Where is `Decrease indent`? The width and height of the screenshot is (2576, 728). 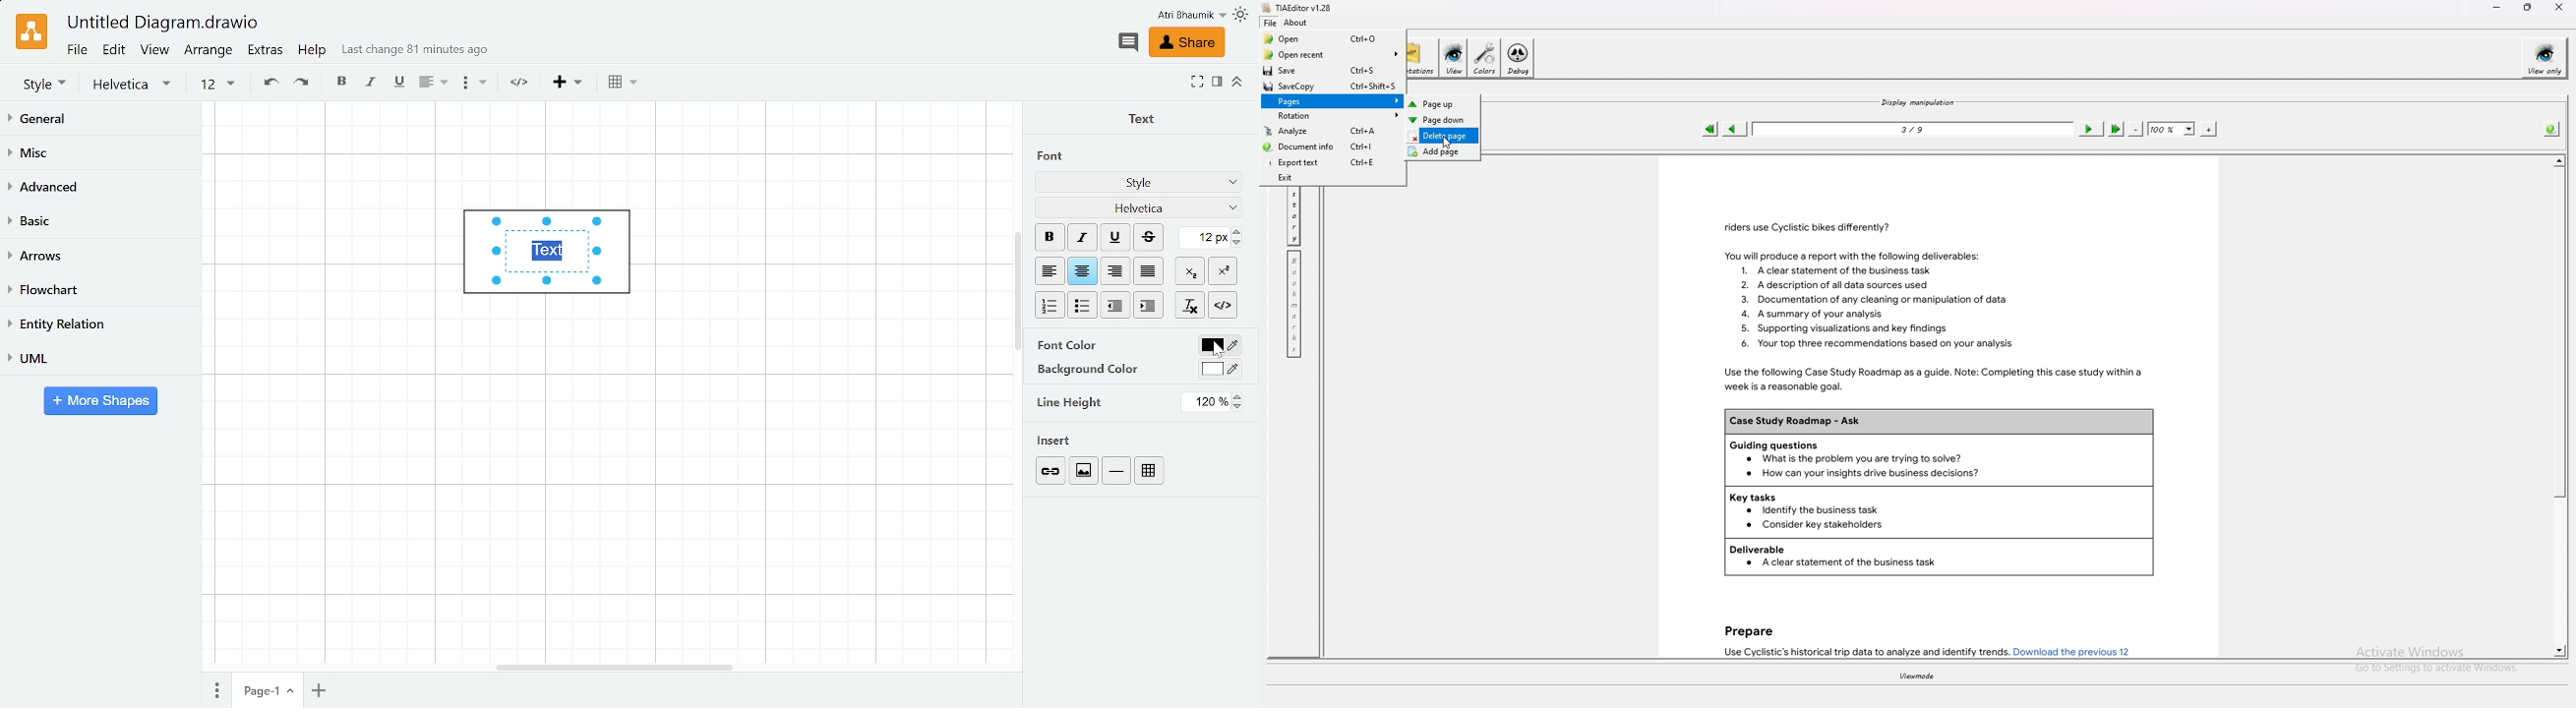 Decrease indent is located at coordinates (1148, 305).